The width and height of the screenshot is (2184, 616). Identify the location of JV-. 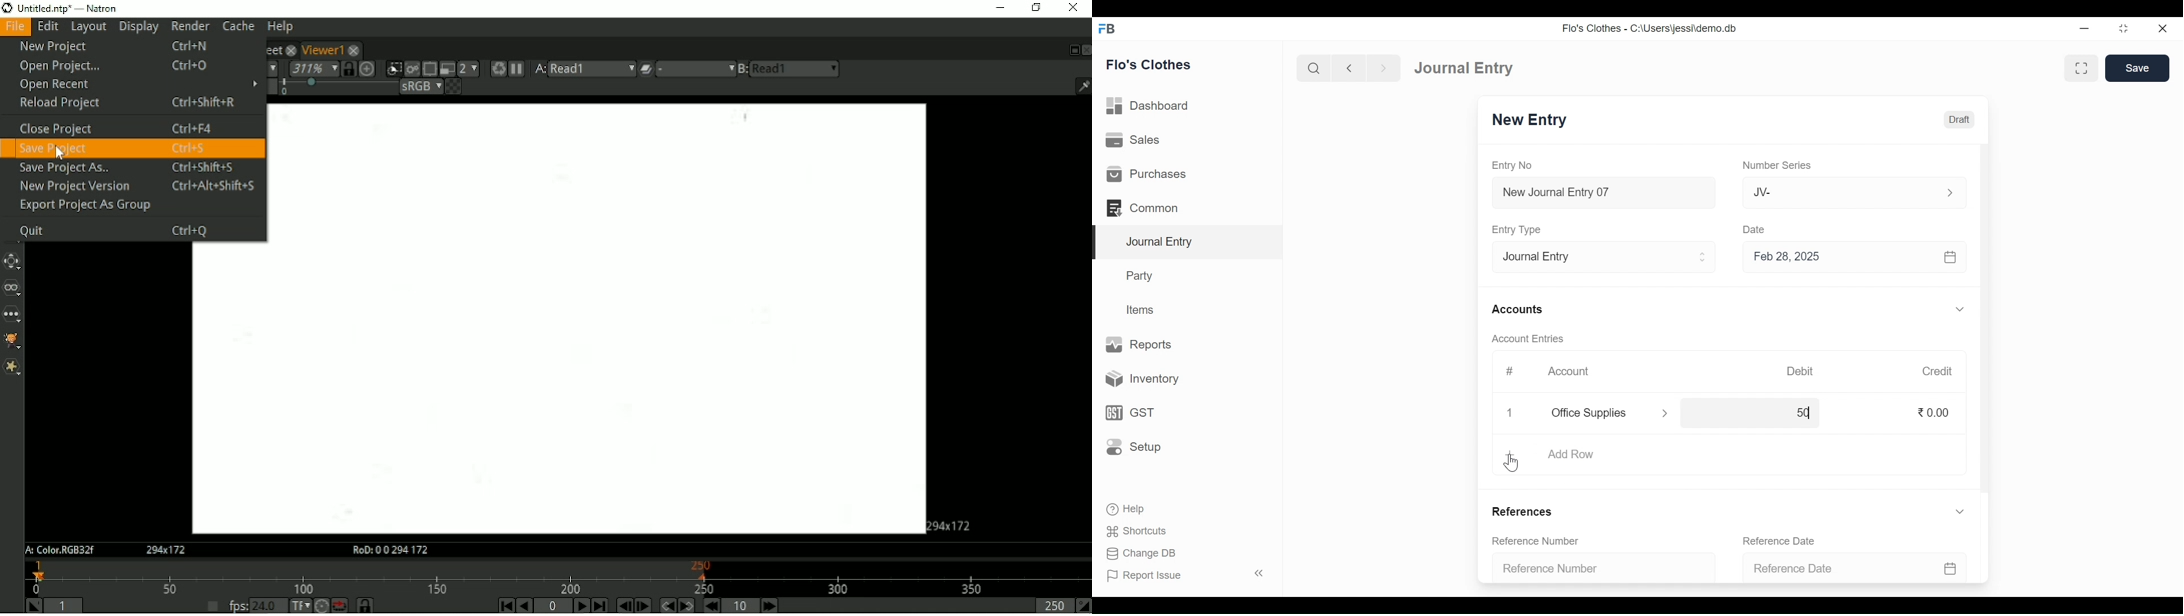
(1834, 193).